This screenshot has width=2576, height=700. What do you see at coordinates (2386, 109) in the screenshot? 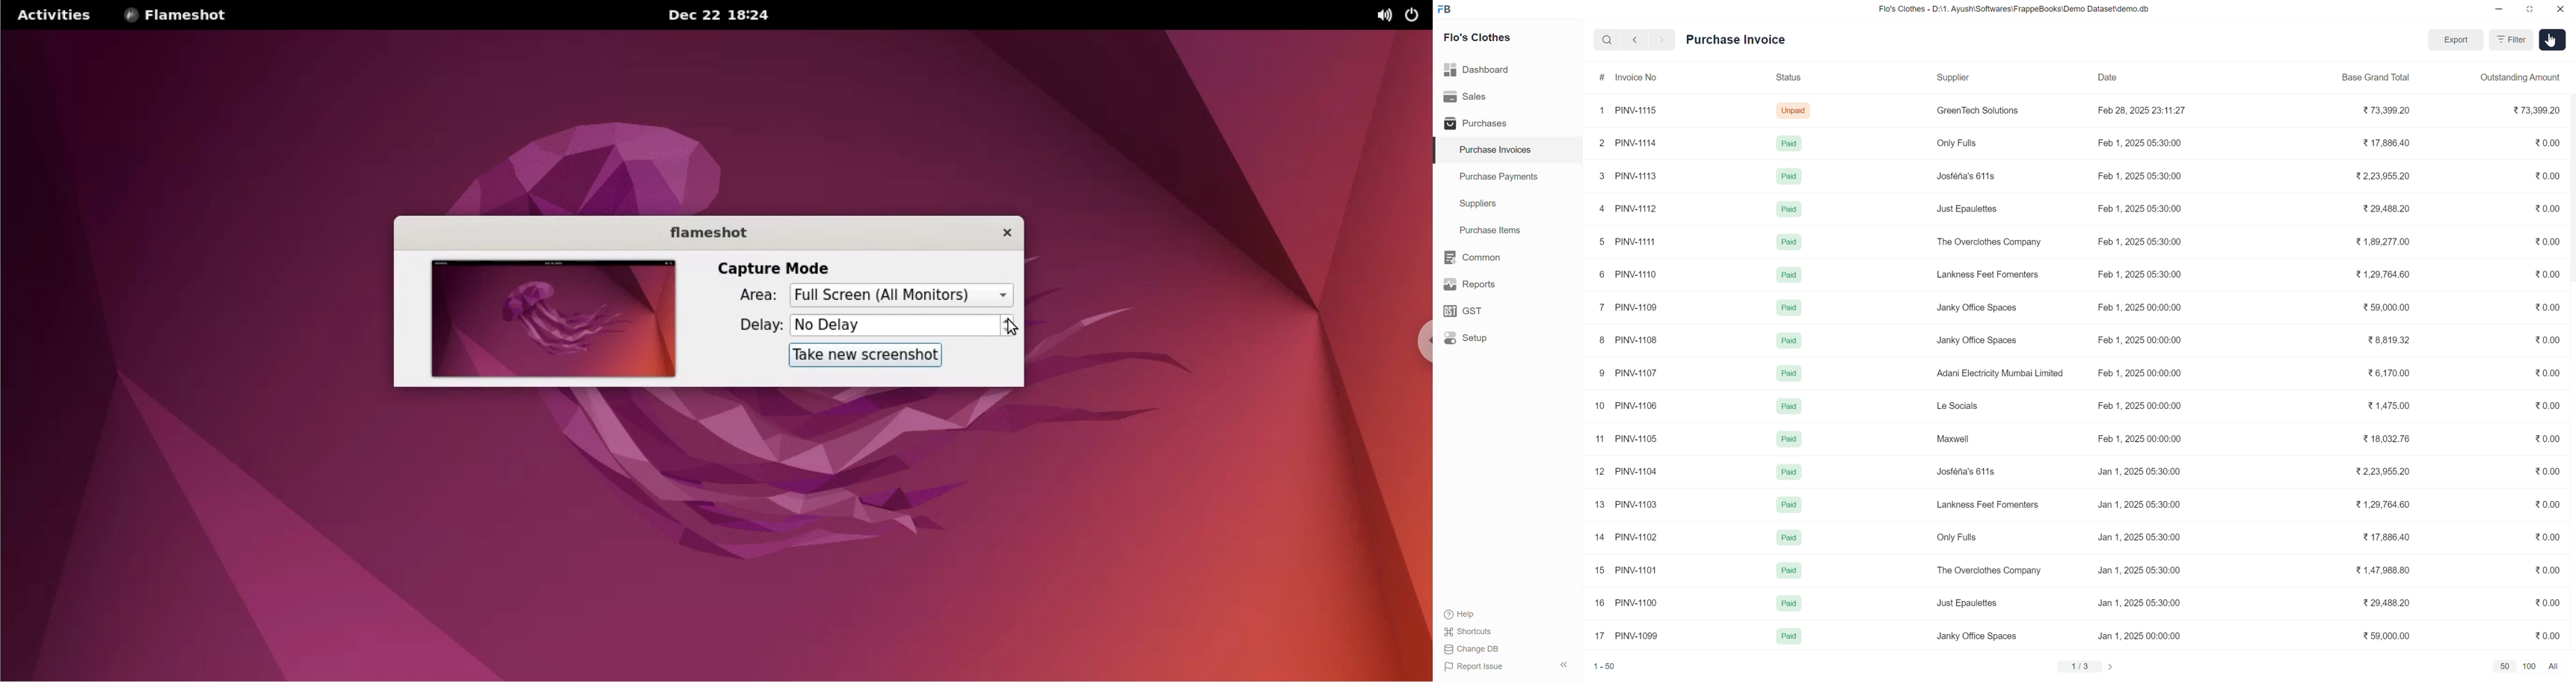
I see `373,399.20` at bounding box center [2386, 109].